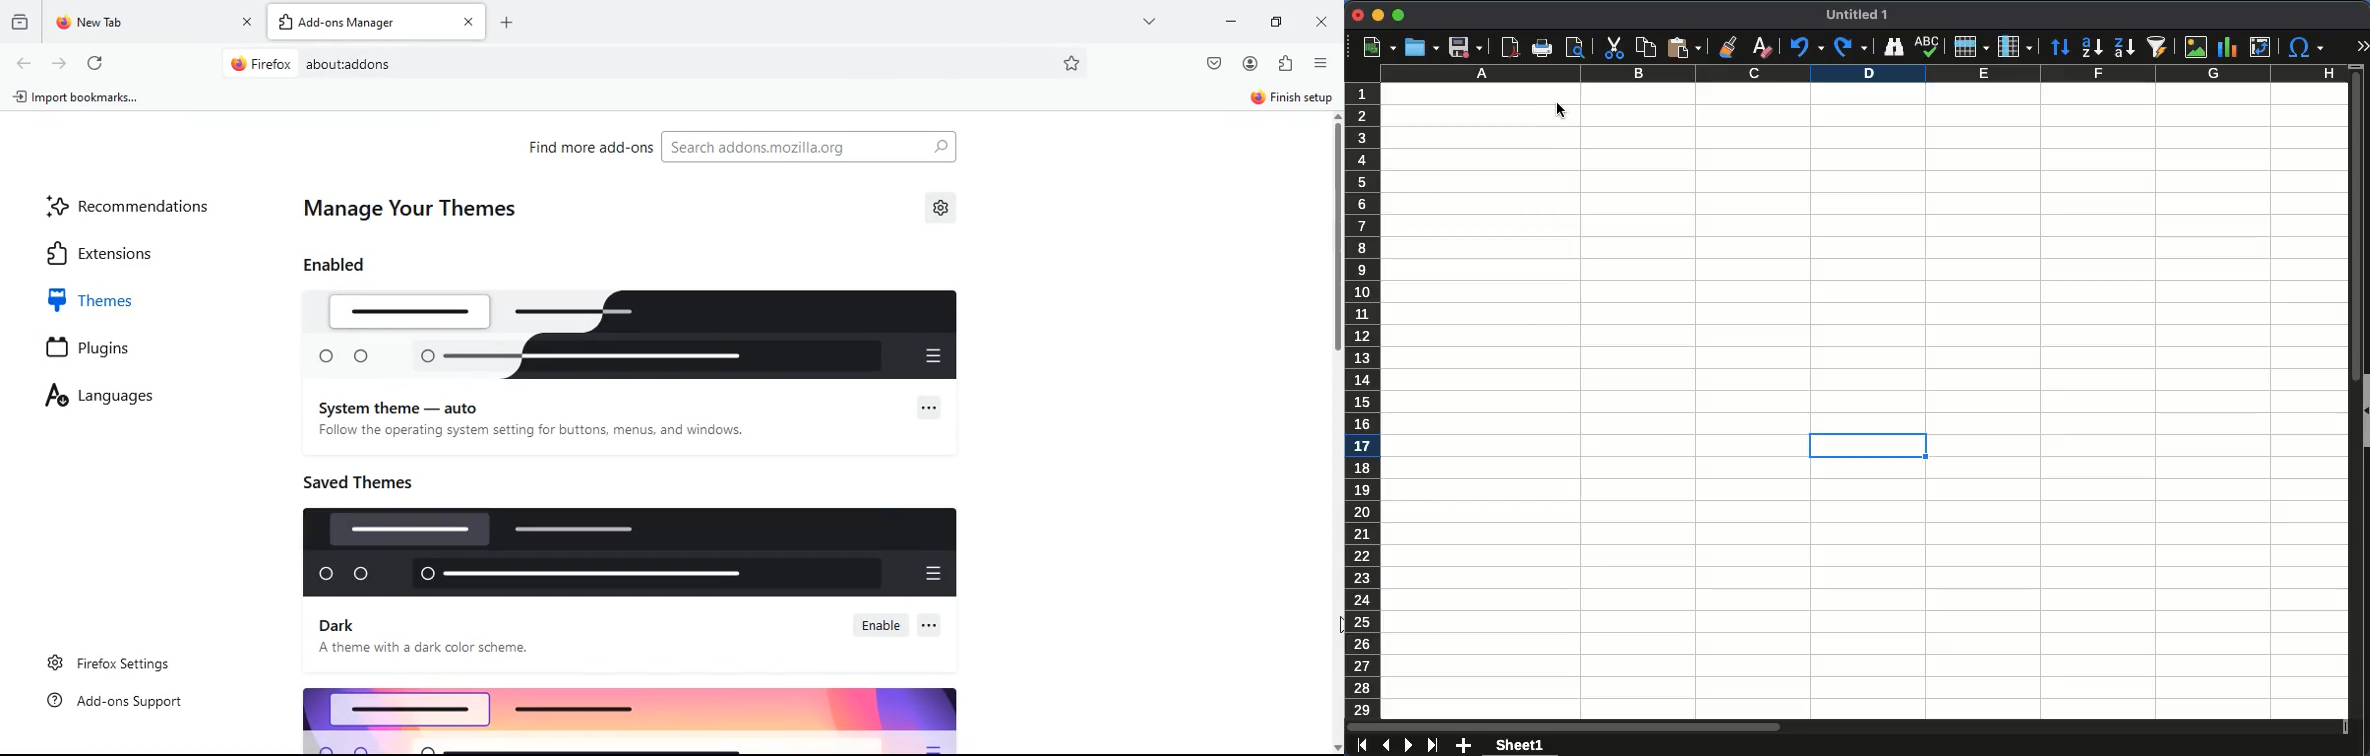 This screenshot has width=2380, height=756. Describe the element at coordinates (1852, 47) in the screenshot. I see `redo` at that location.